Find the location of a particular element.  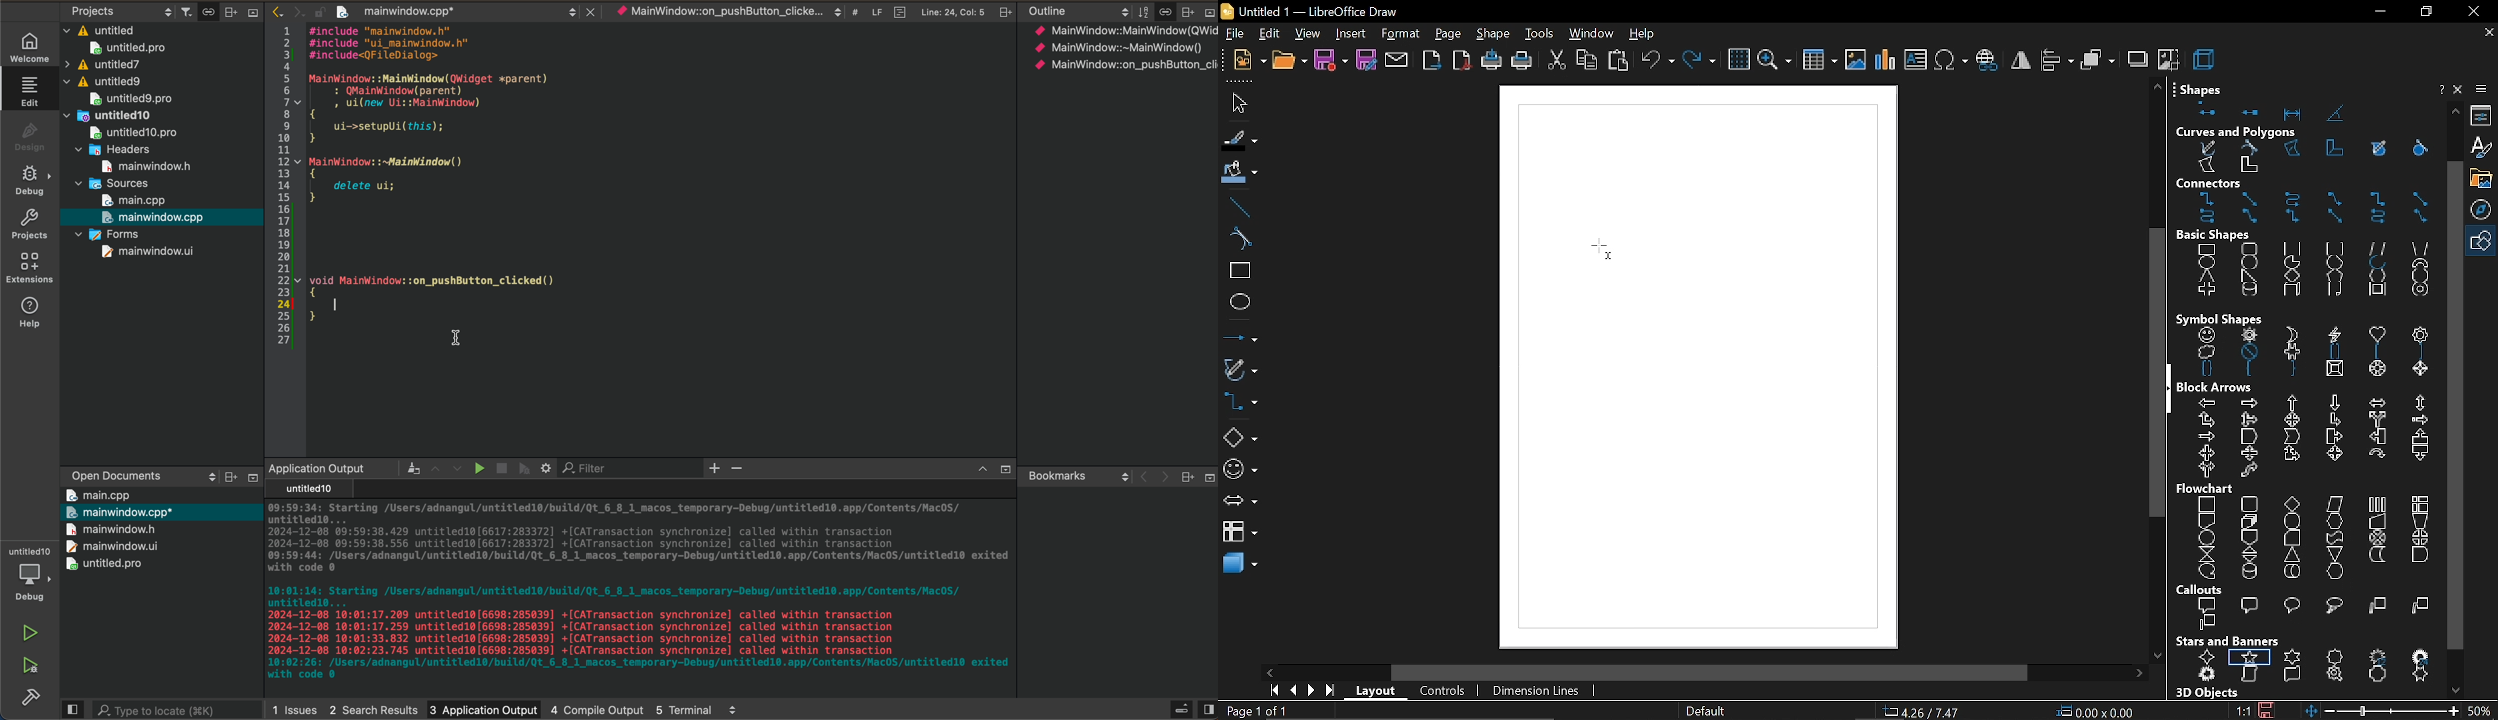

zoom in is located at coordinates (715, 469).